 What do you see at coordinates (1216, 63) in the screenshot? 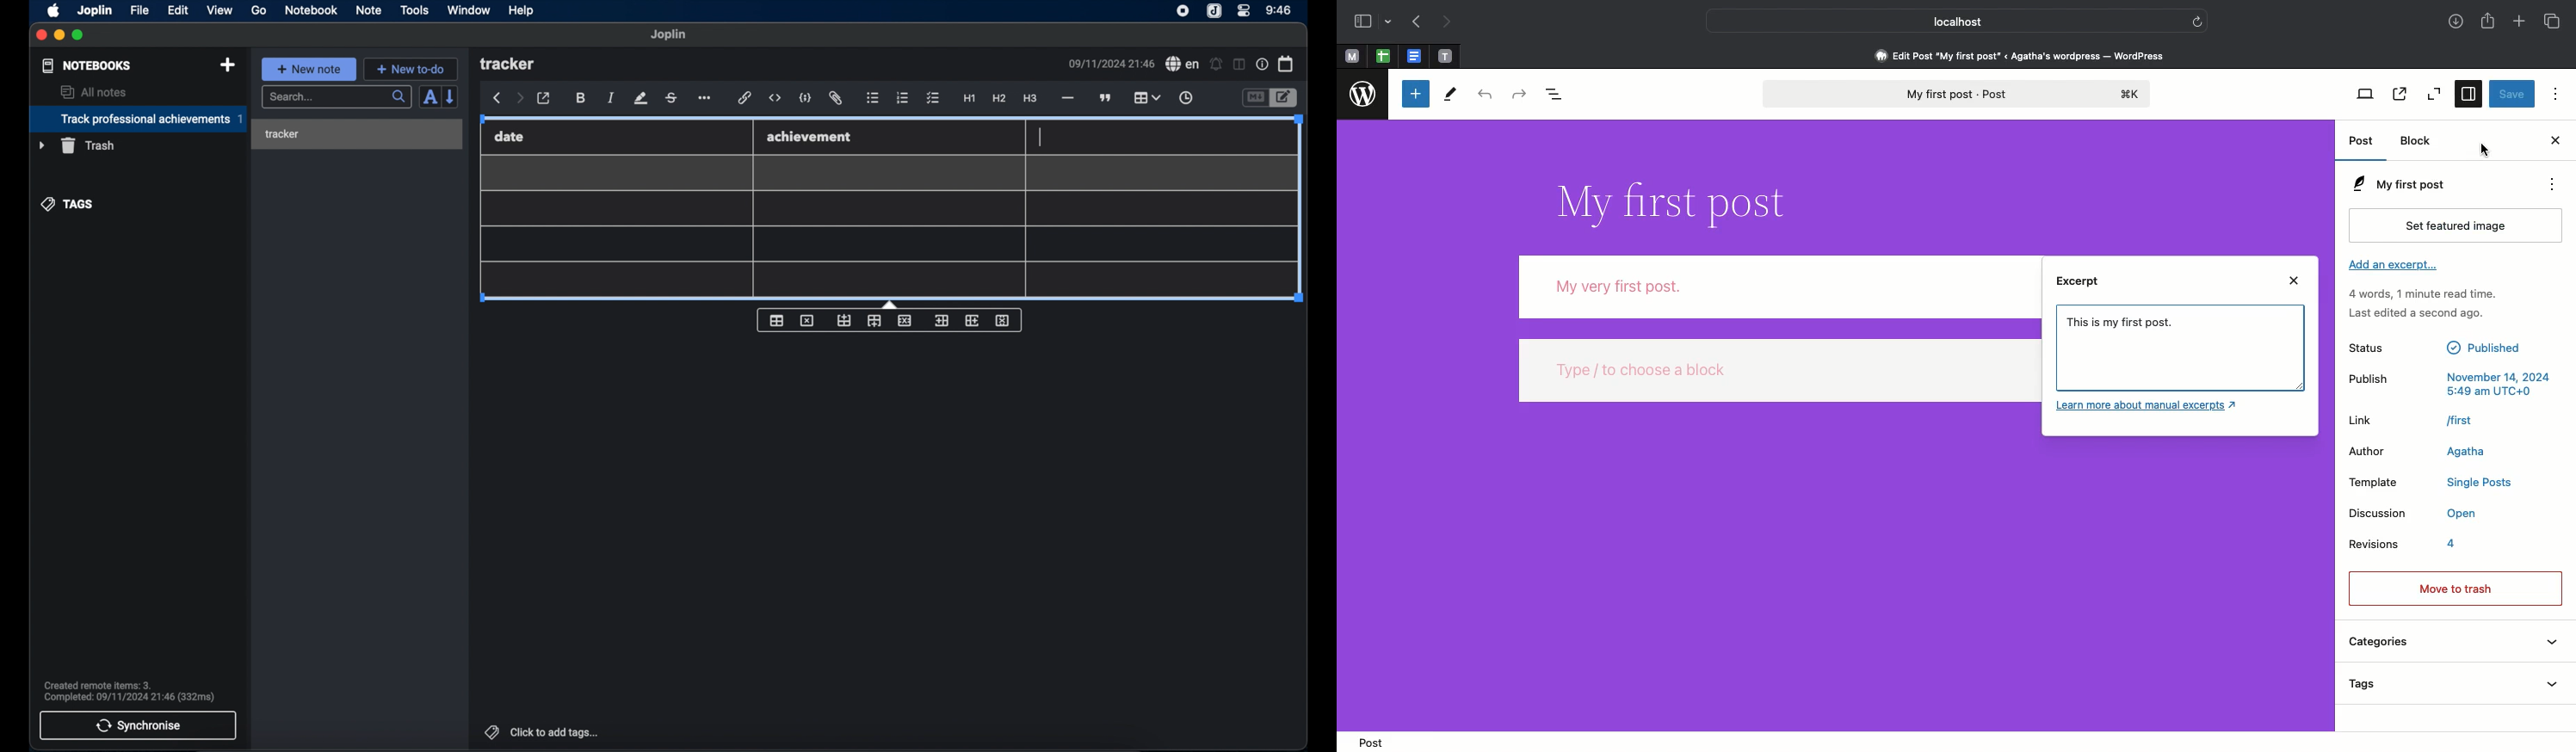
I see `set alarm` at bounding box center [1216, 63].